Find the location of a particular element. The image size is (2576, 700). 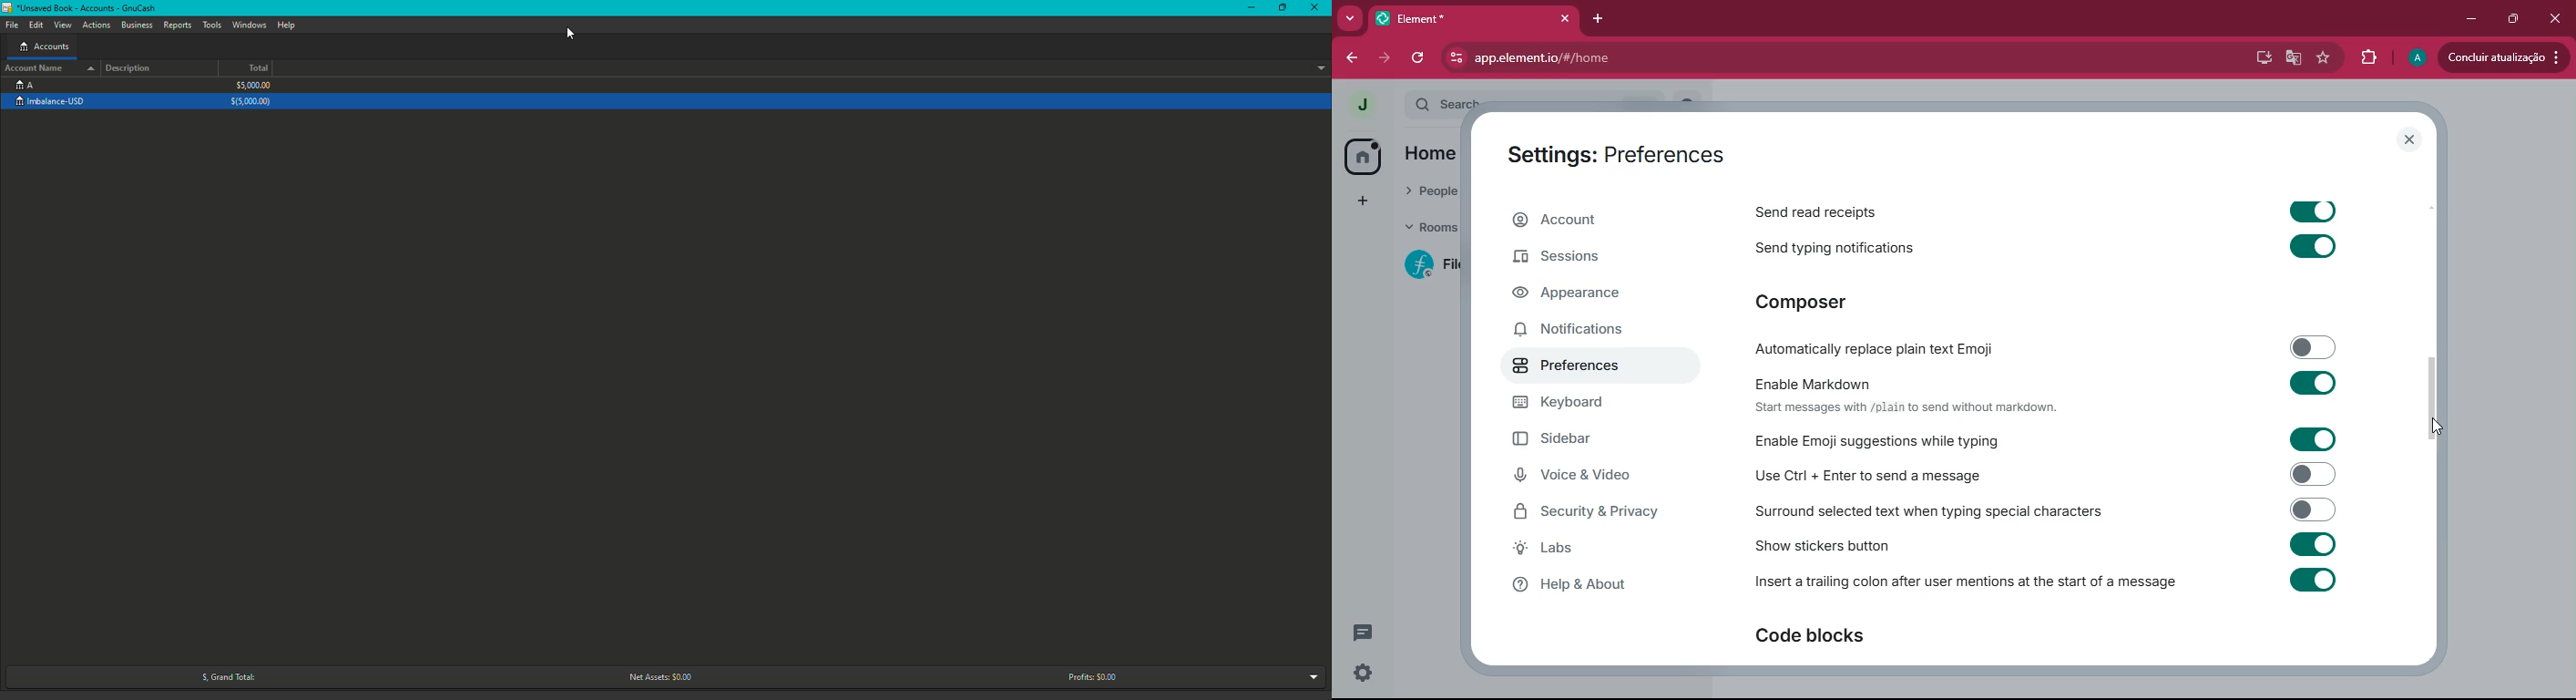

Business is located at coordinates (137, 26).